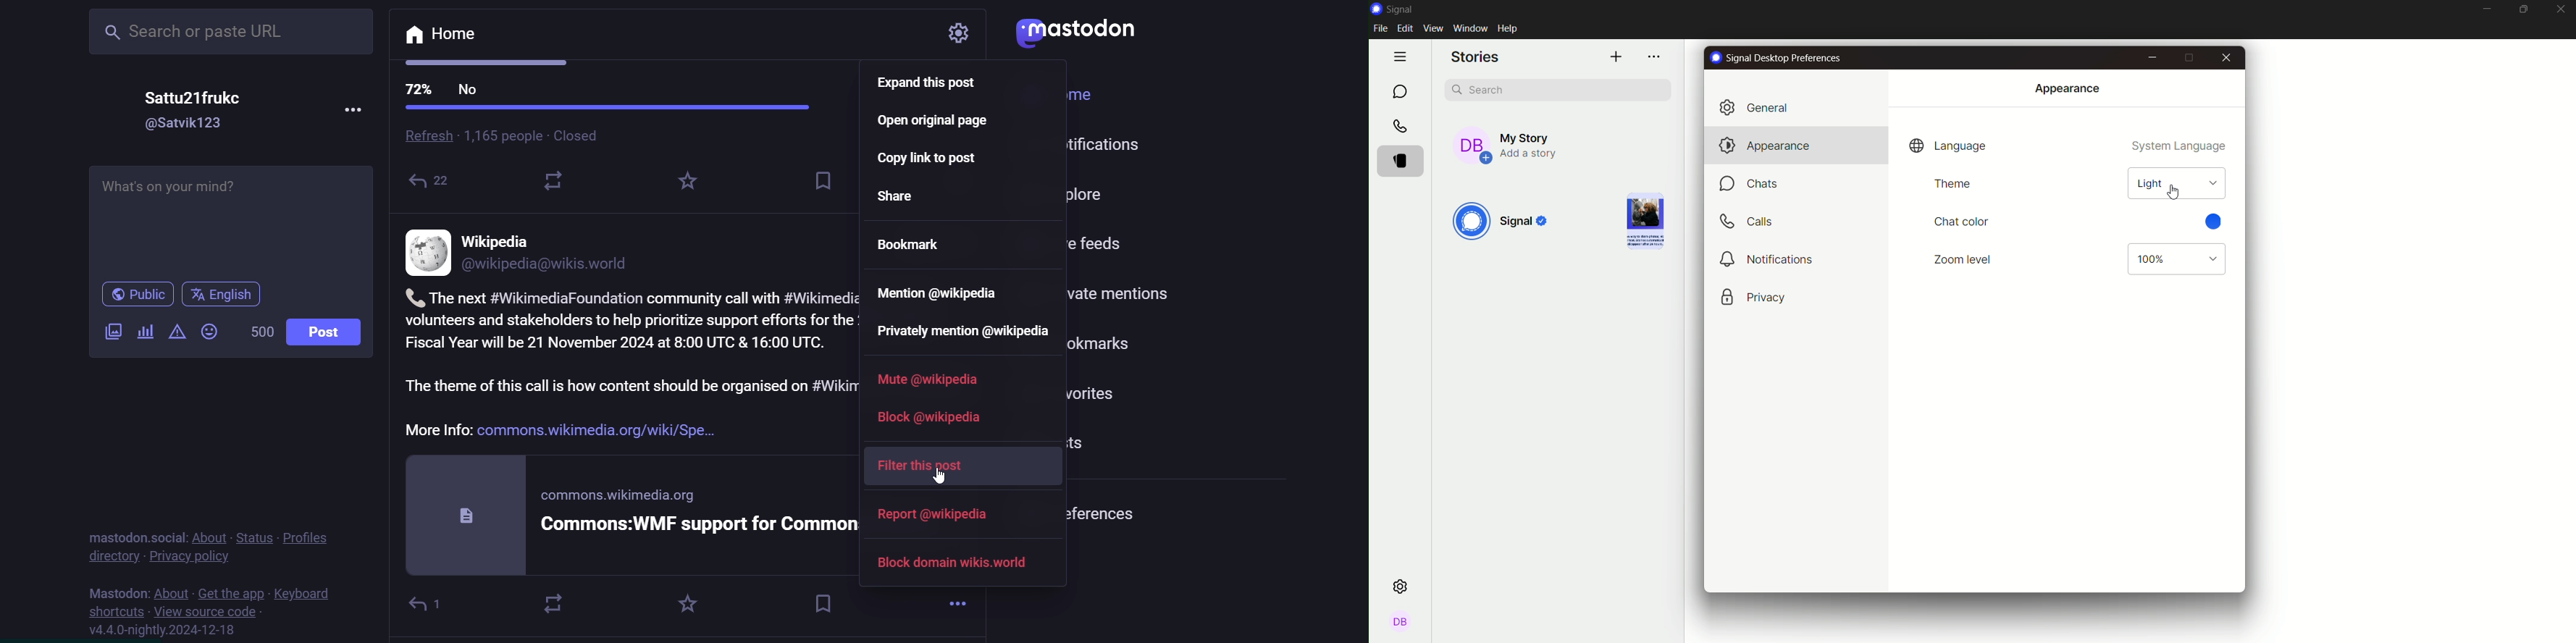  I want to click on filter this post, so click(928, 466).